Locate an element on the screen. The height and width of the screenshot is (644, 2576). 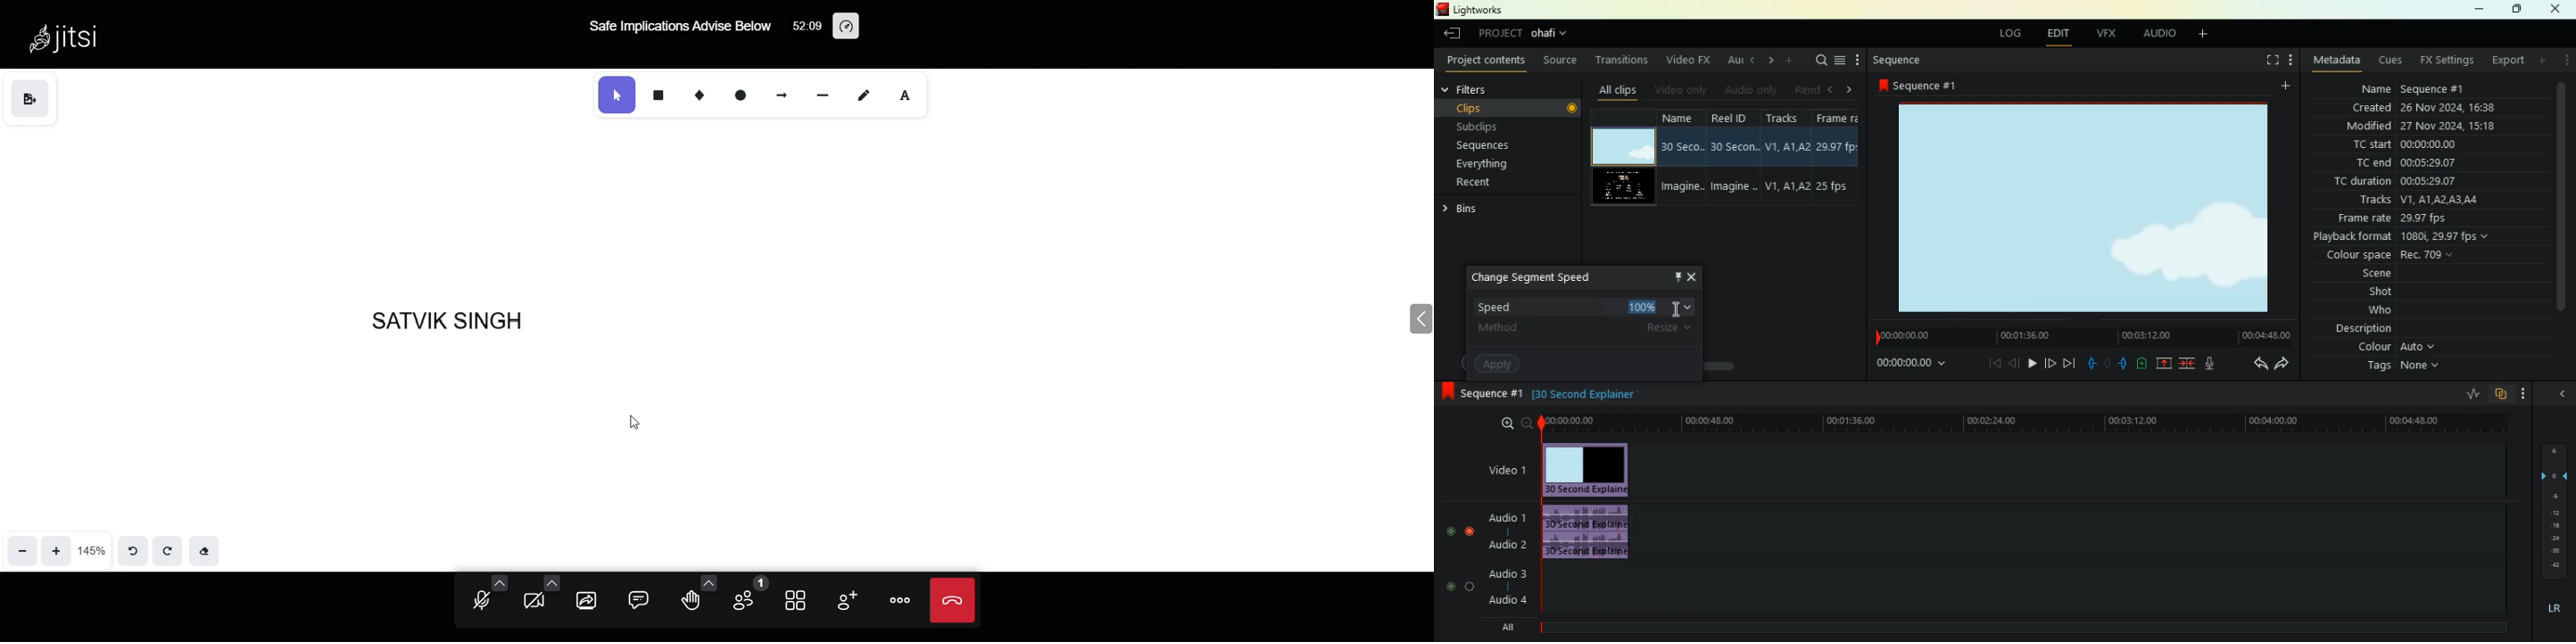
52:09 is located at coordinates (805, 29).